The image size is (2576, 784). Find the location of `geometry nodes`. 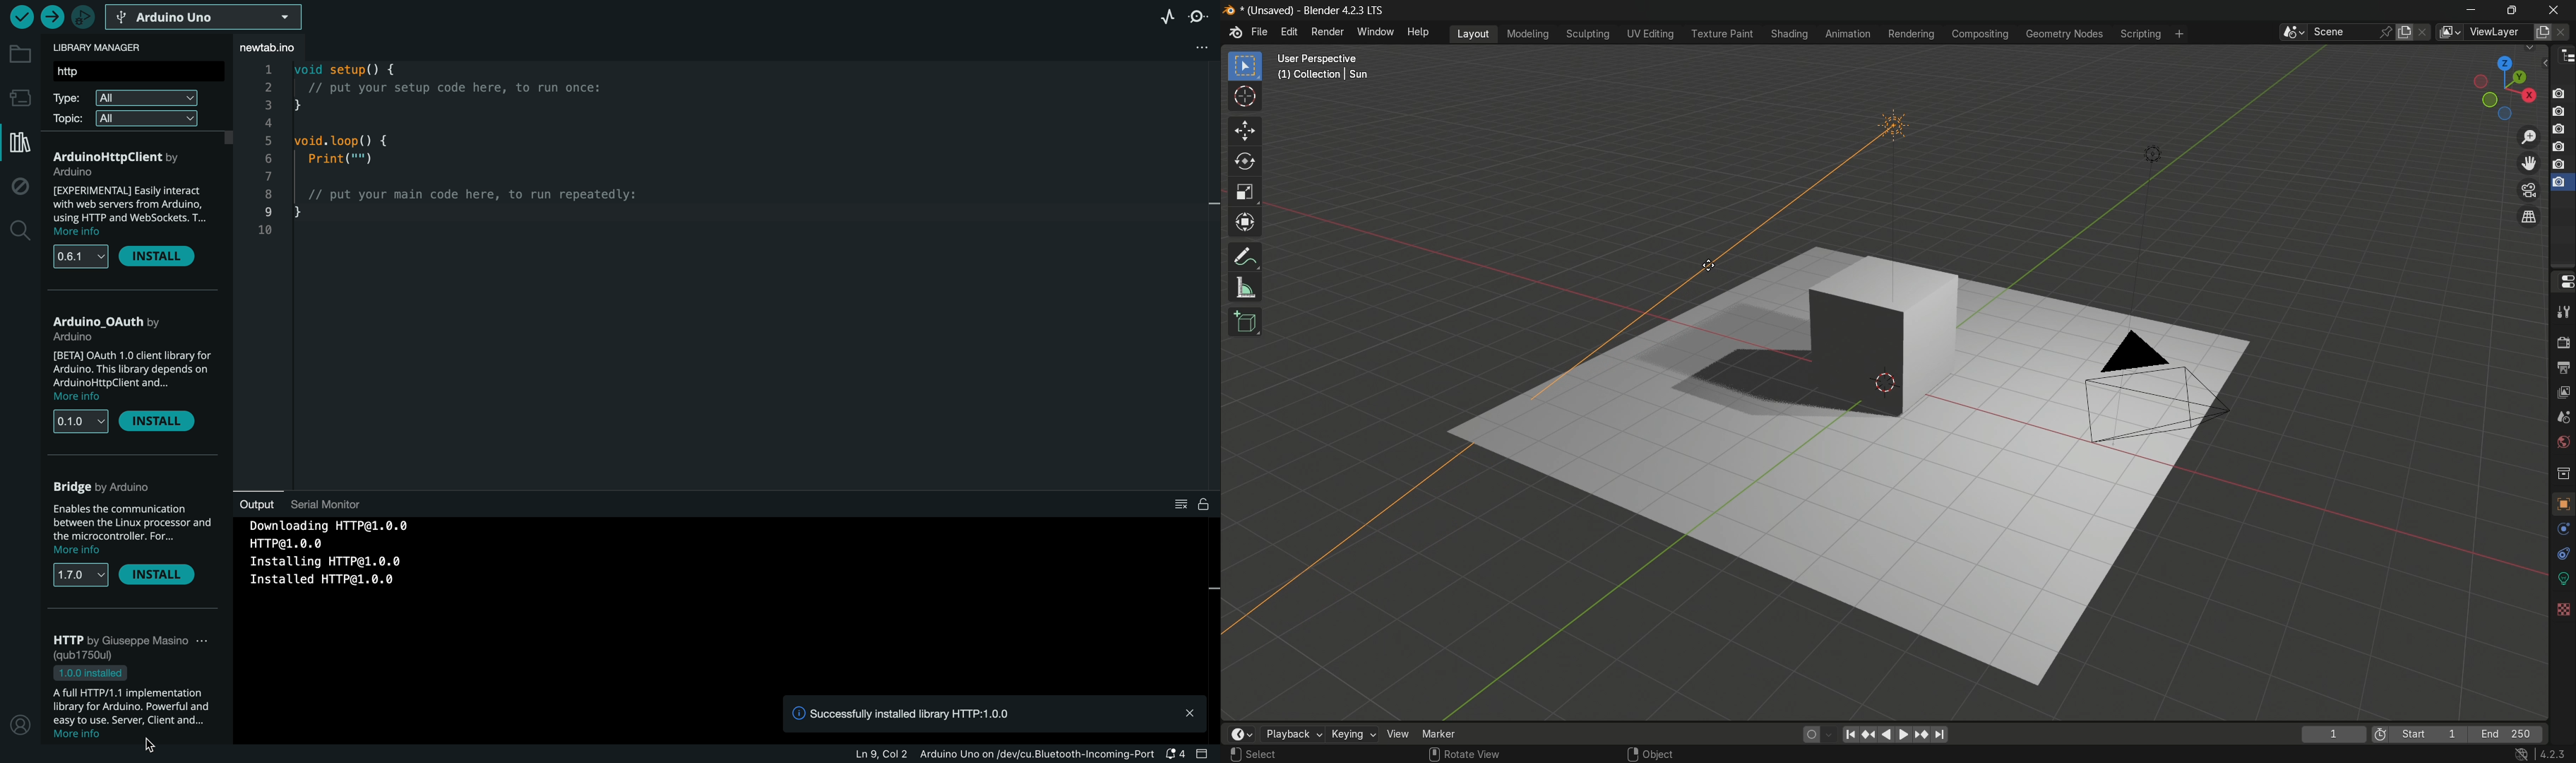

geometry nodes is located at coordinates (2067, 33).